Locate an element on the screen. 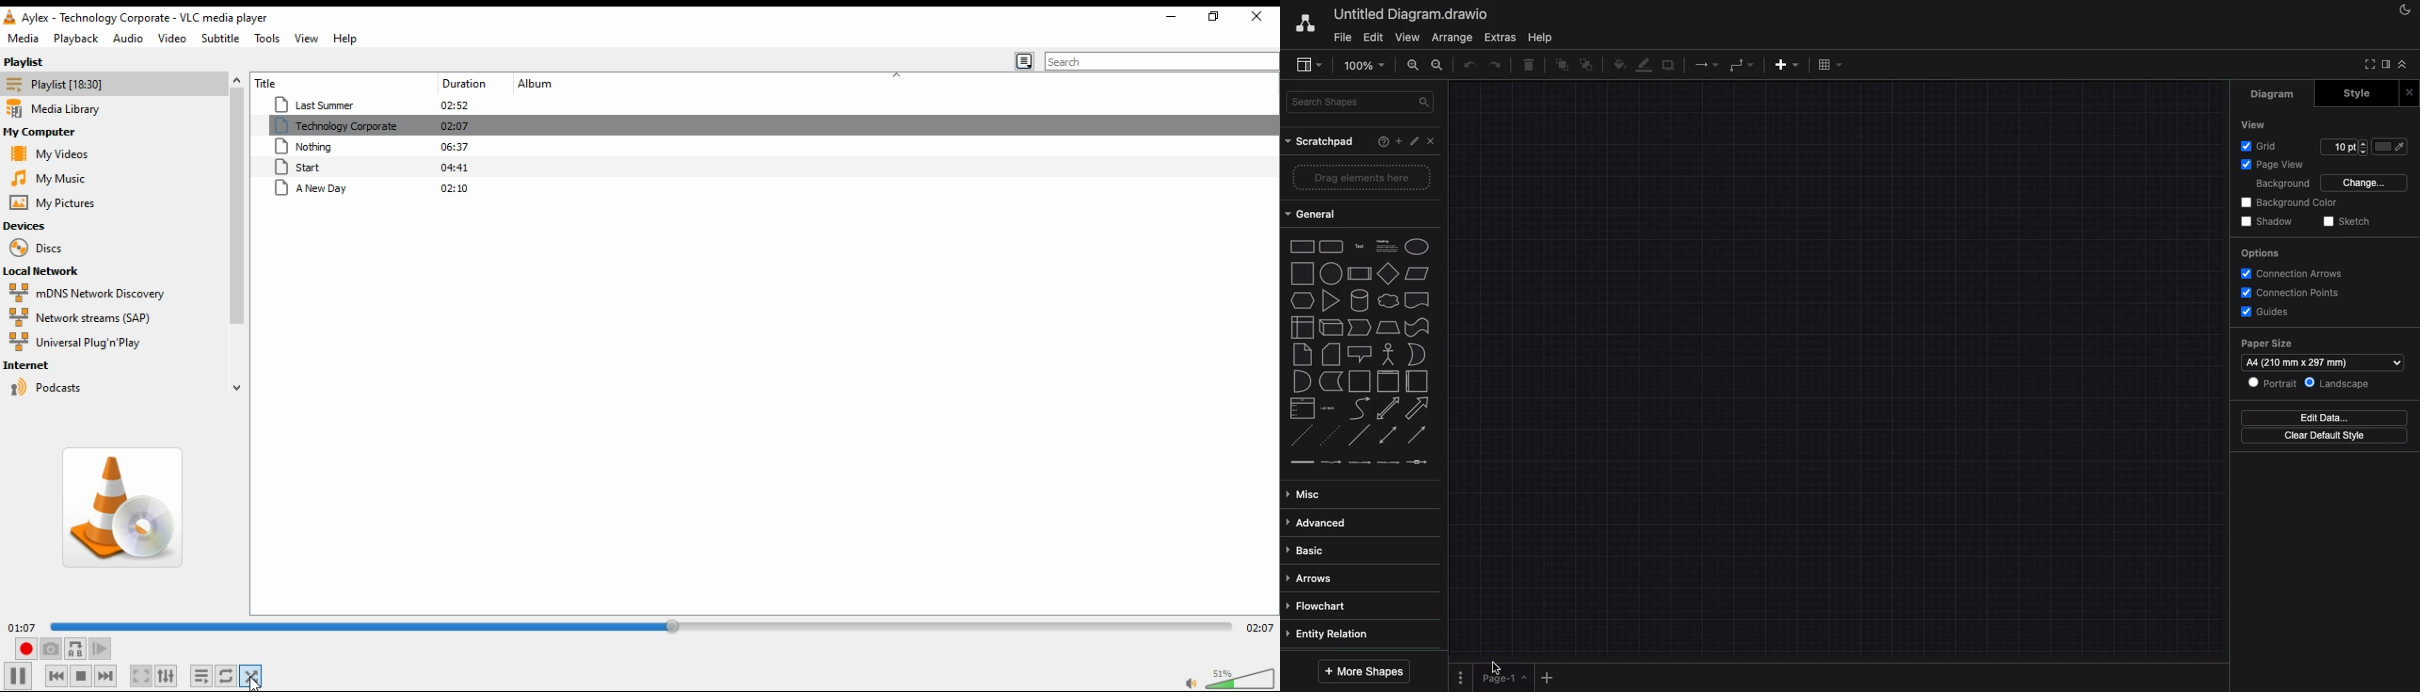  text is located at coordinates (1362, 245).